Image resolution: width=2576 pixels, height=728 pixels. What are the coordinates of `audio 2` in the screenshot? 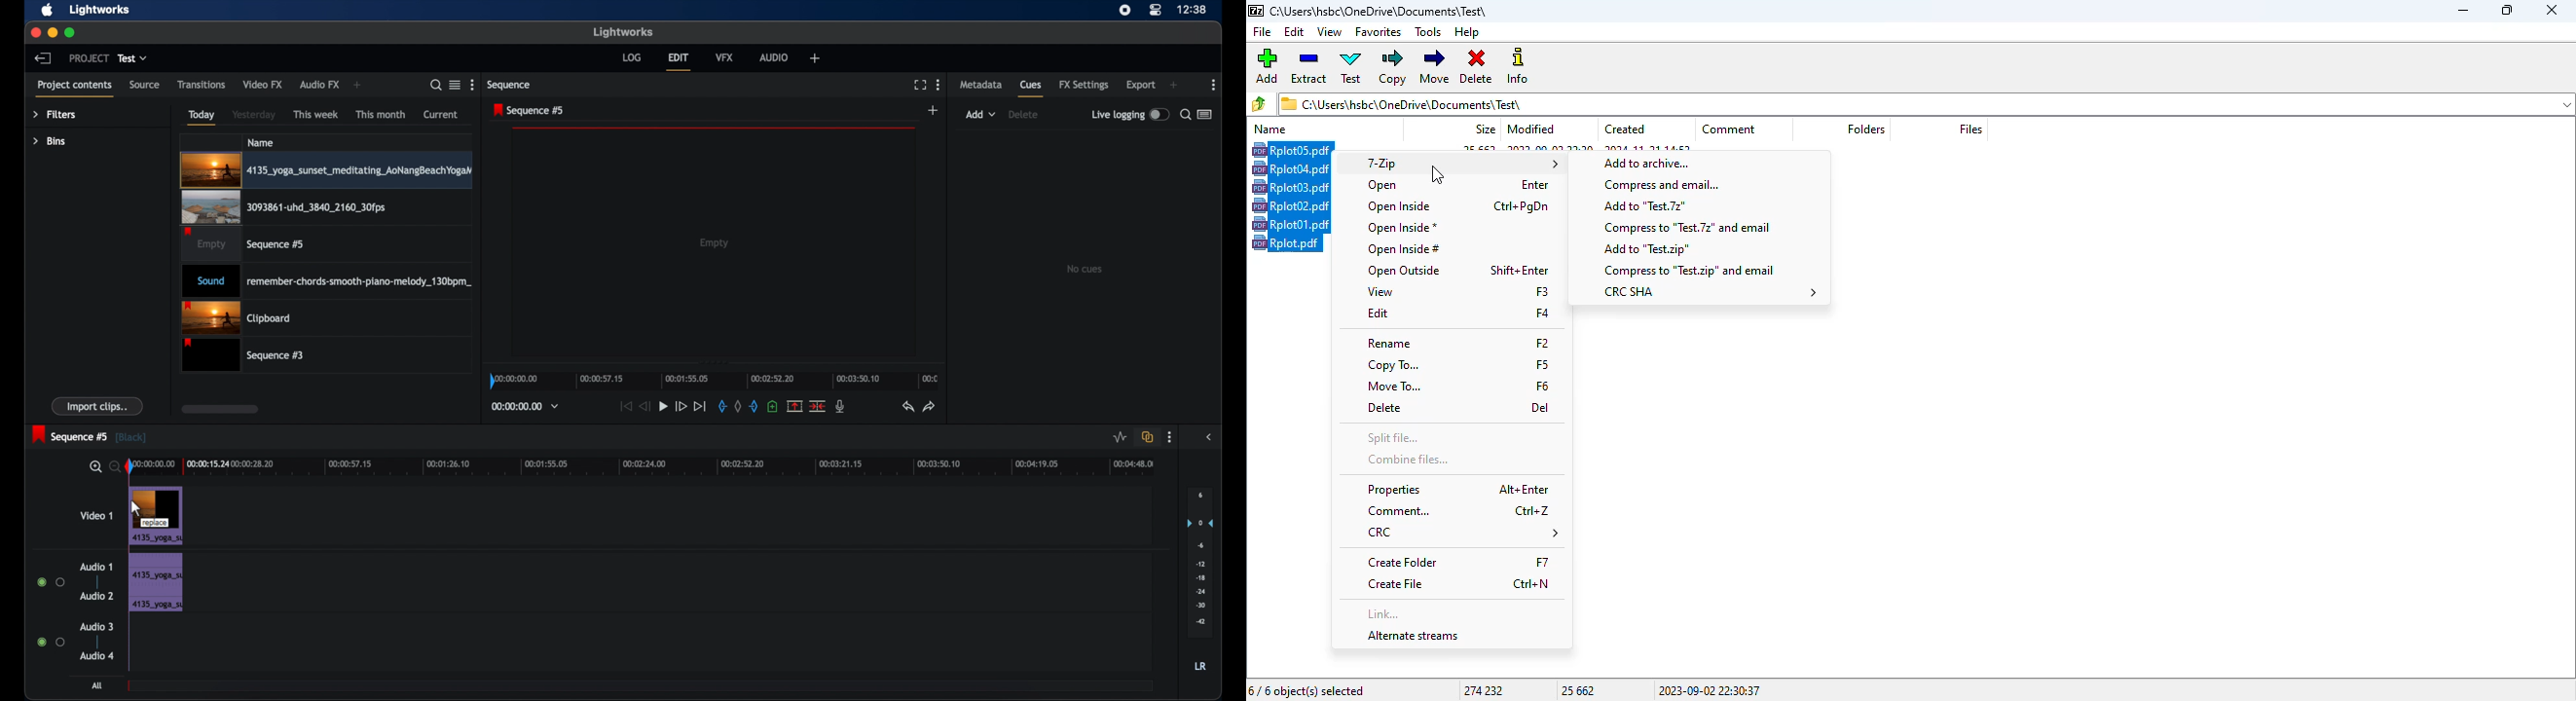 It's located at (96, 596).